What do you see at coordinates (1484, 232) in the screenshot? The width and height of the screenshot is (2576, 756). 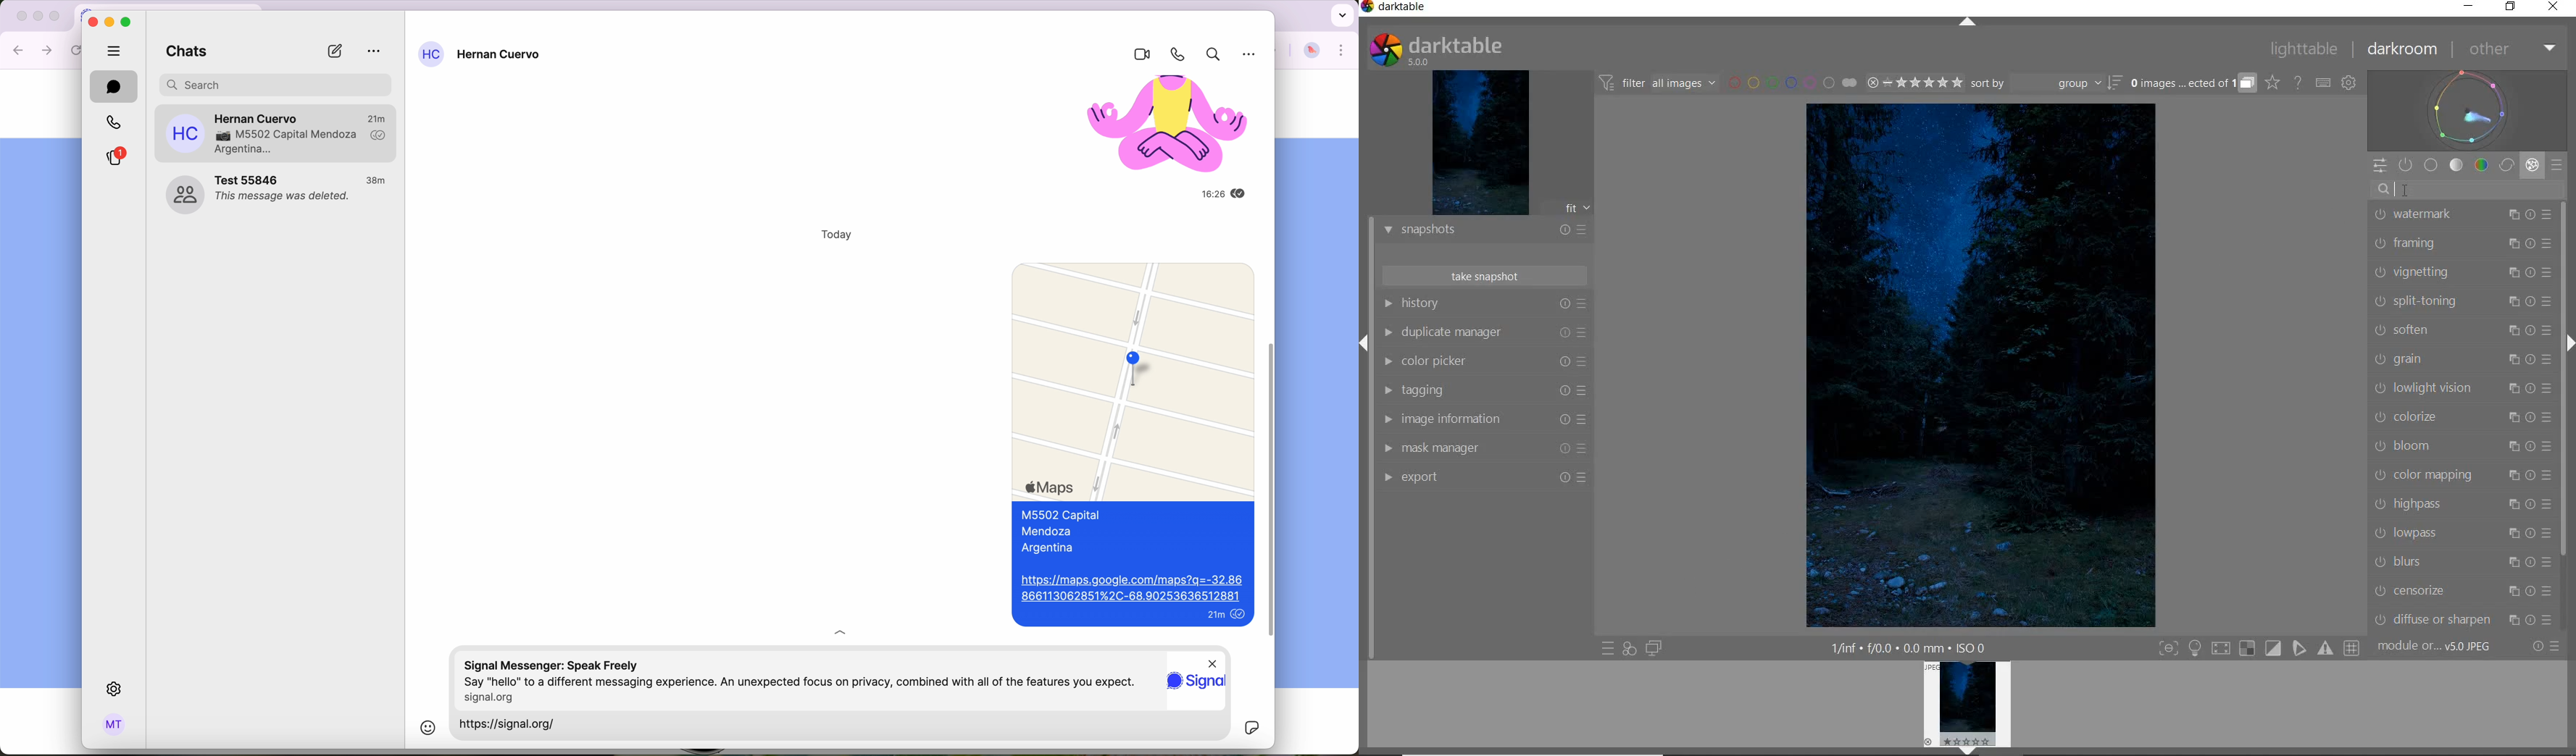 I see `SNAPSHOTS` at bounding box center [1484, 232].